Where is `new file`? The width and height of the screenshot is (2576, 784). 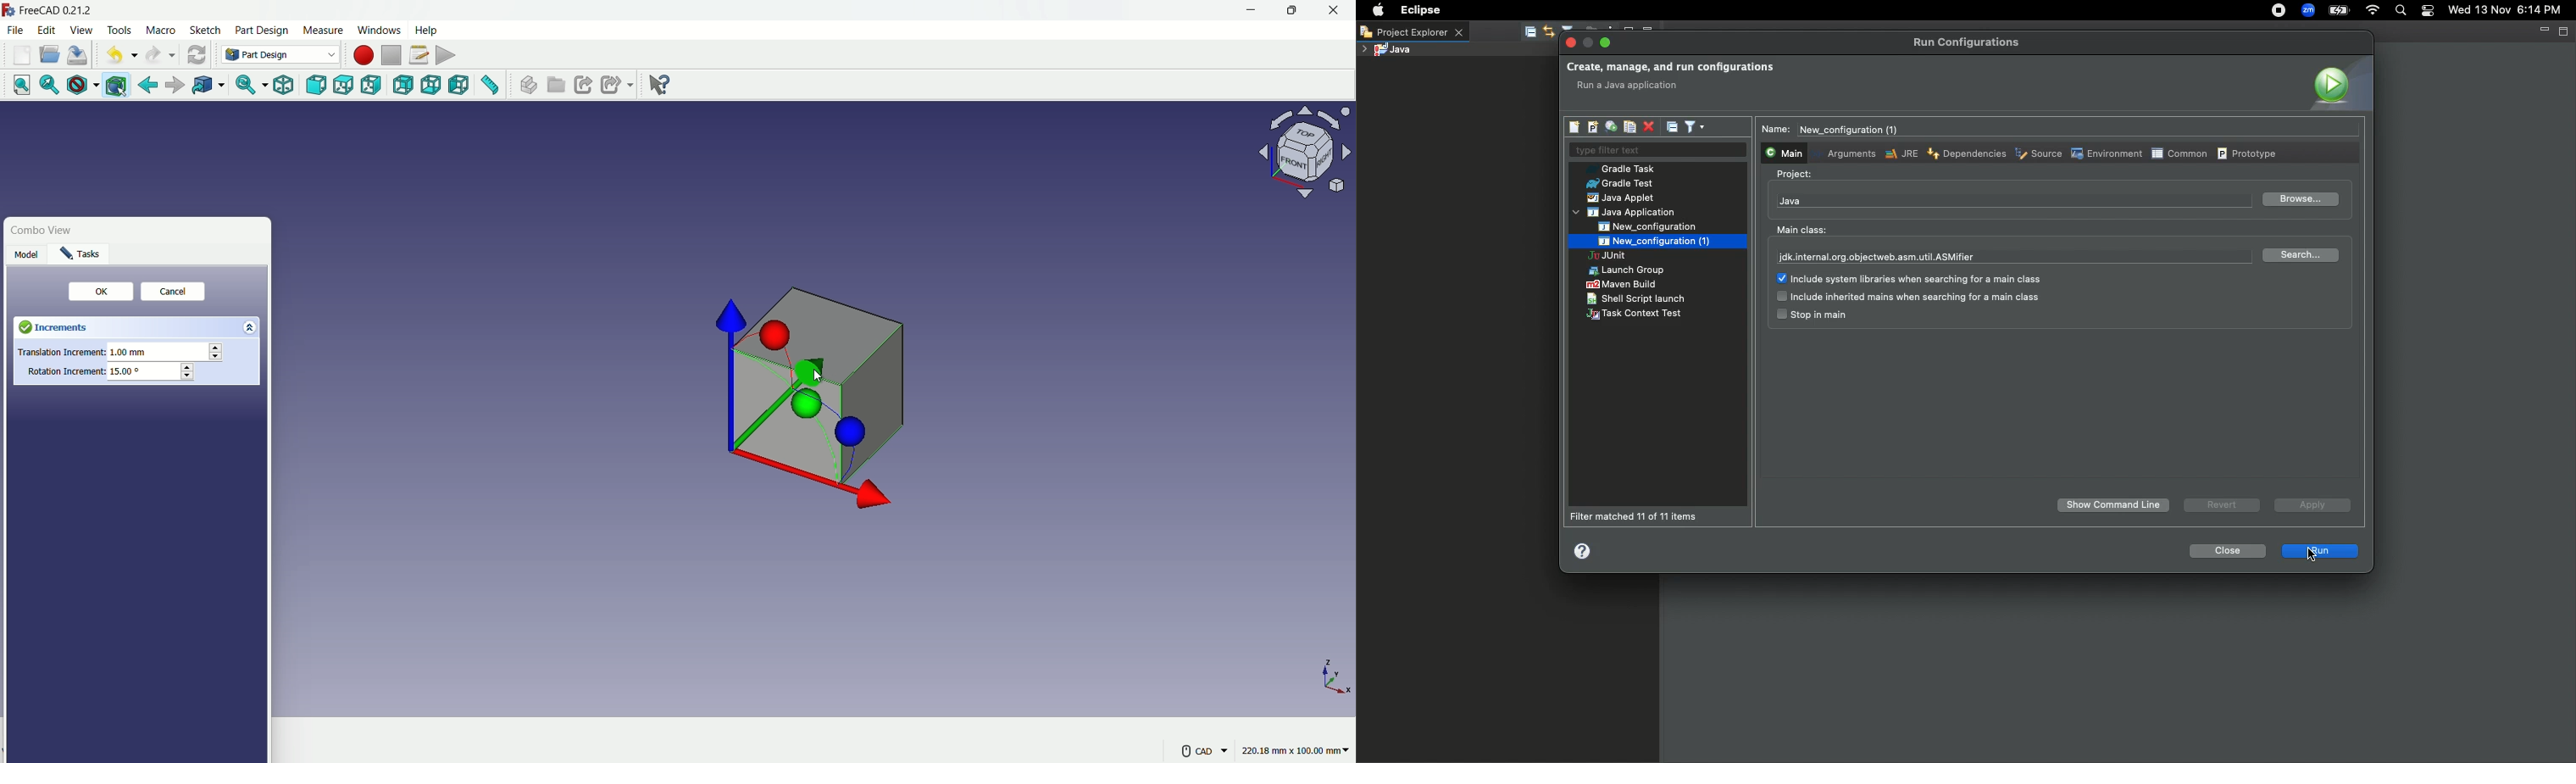 new file is located at coordinates (22, 55).